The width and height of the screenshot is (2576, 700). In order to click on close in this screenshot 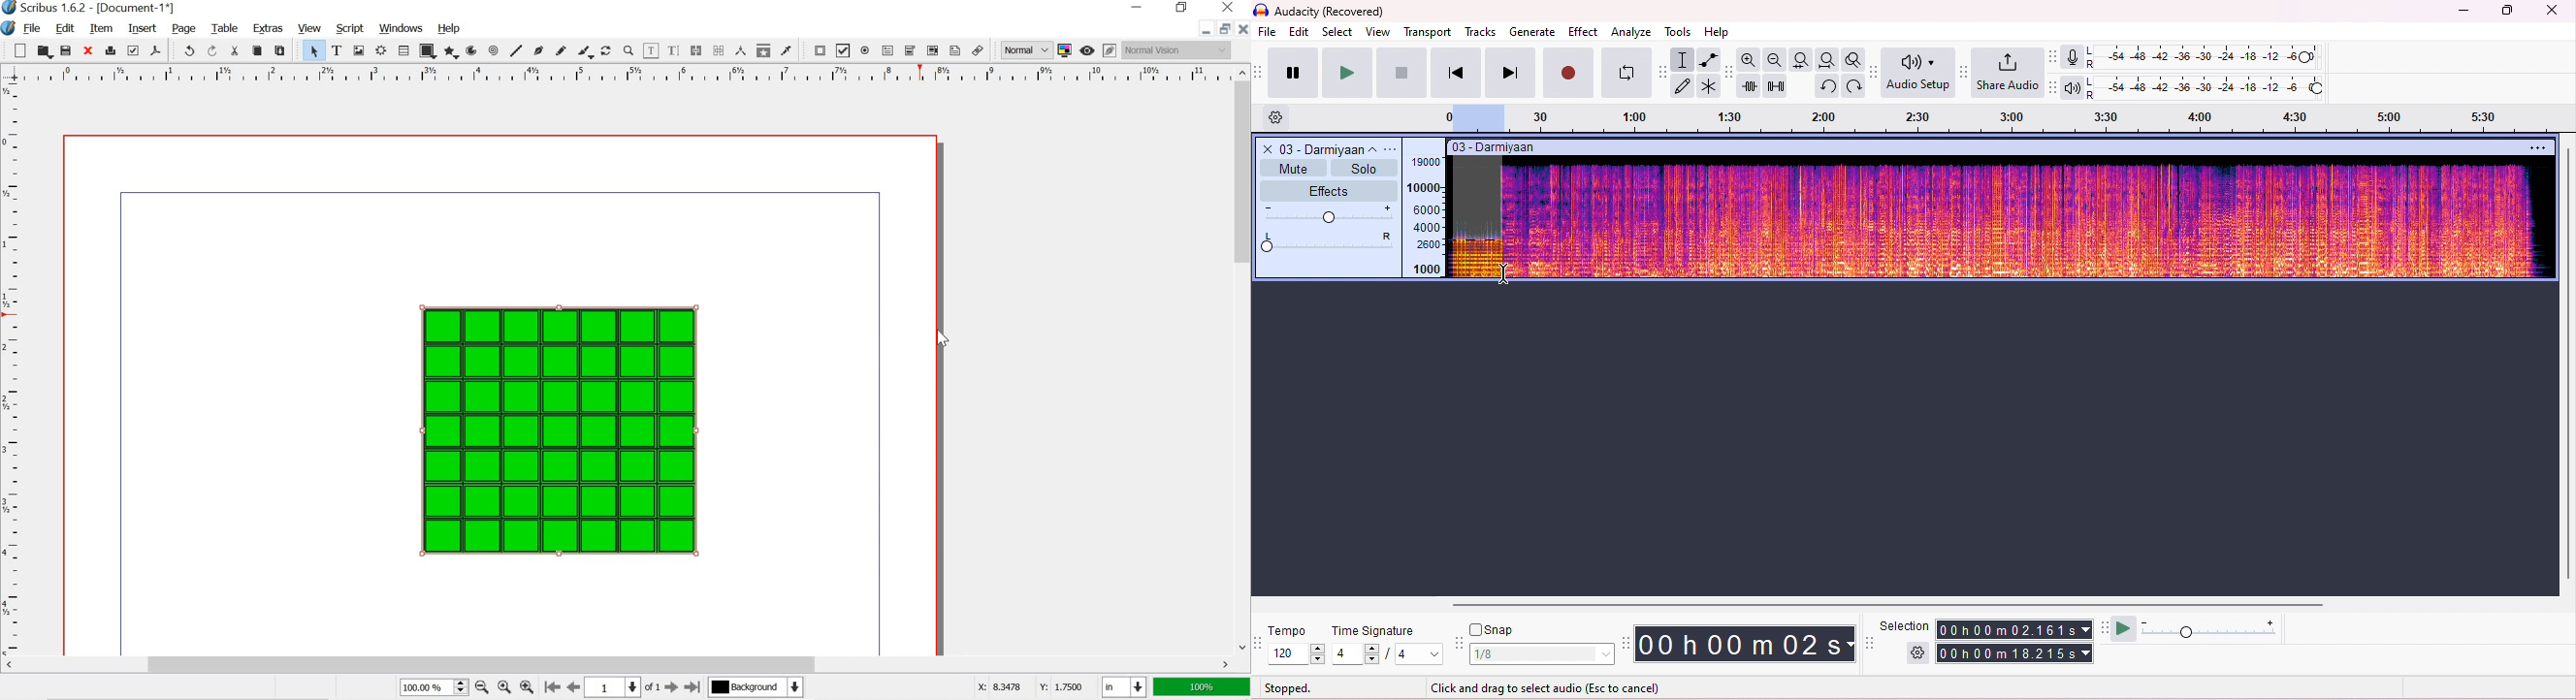, I will do `click(1243, 29)`.